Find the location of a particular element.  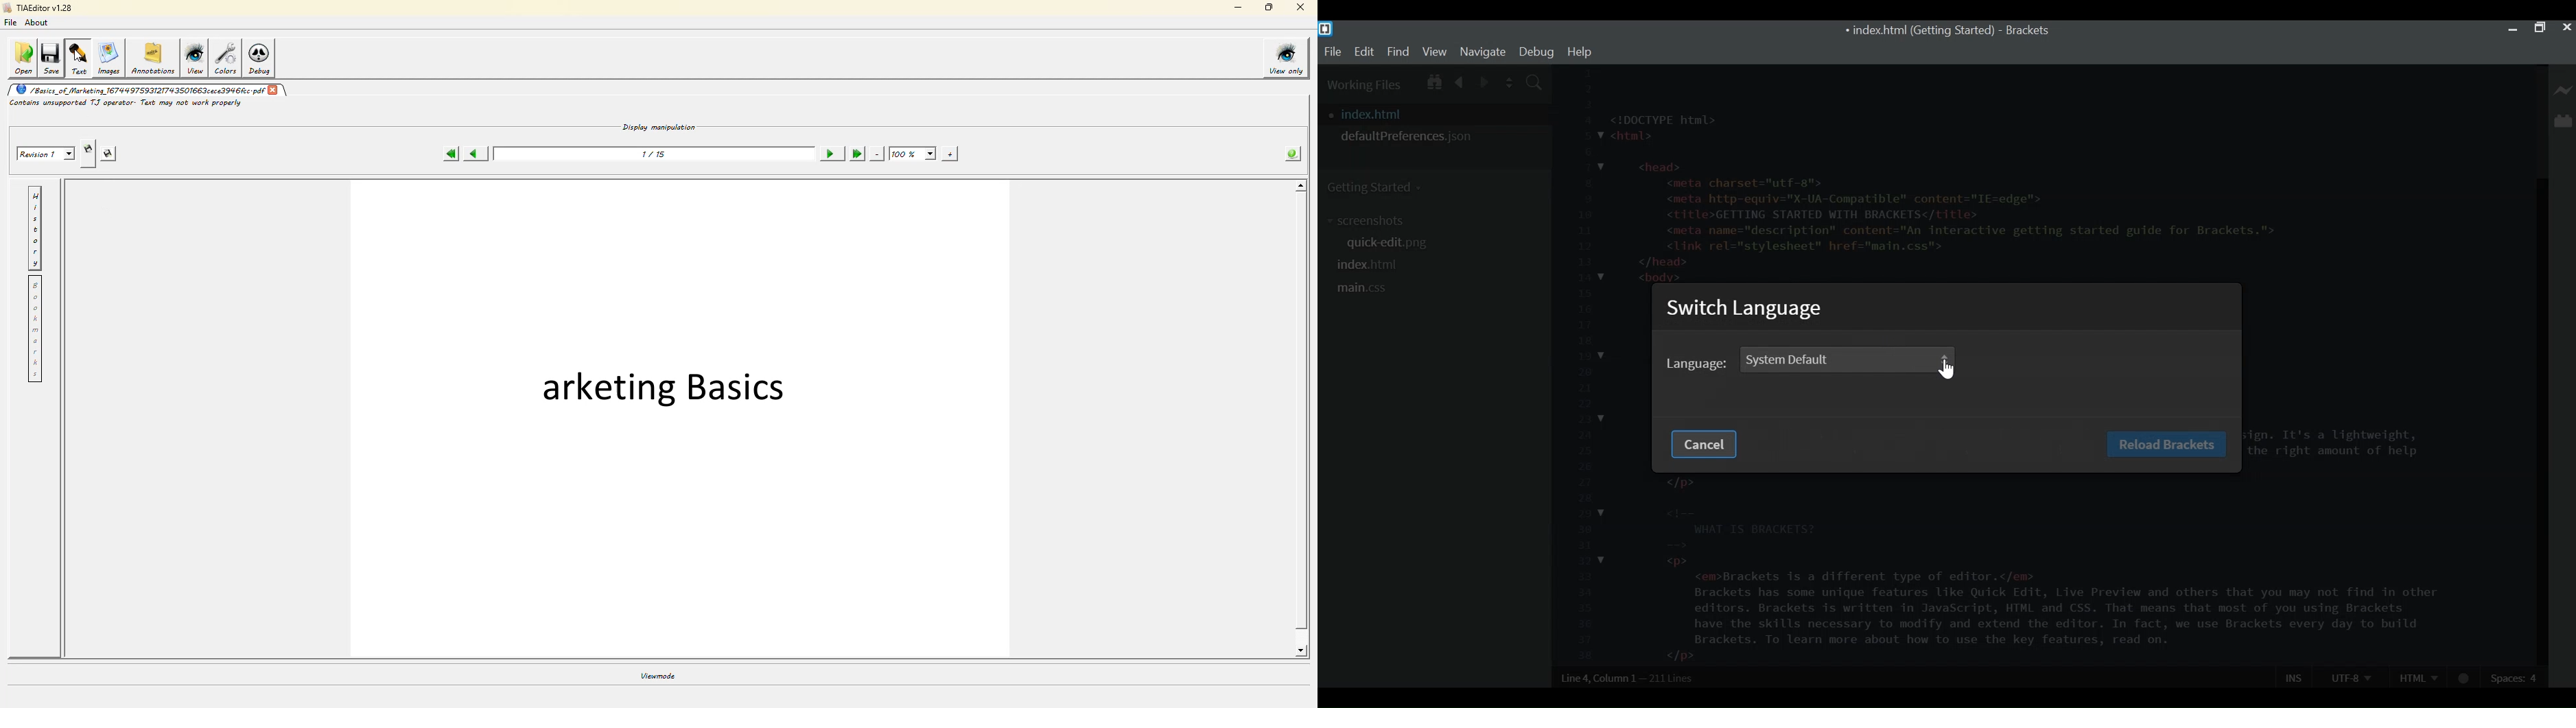

Spaces: 4 is located at coordinates (2516, 677).